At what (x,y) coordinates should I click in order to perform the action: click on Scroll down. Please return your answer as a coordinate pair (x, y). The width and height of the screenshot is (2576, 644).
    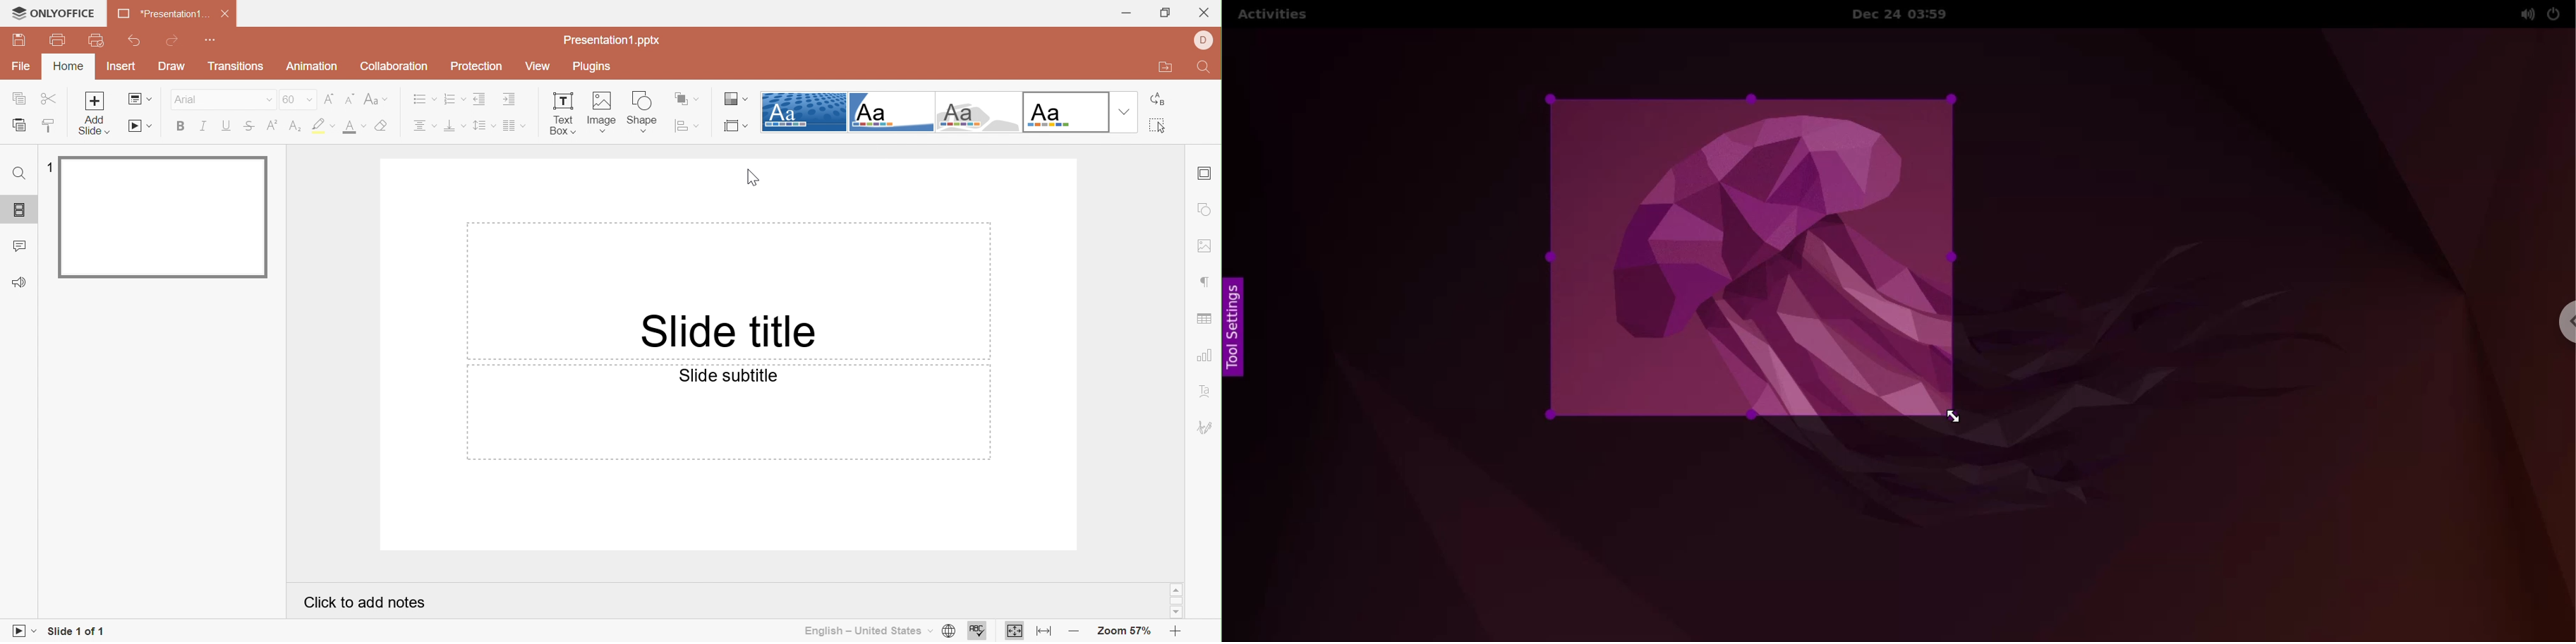
    Looking at the image, I should click on (1176, 612).